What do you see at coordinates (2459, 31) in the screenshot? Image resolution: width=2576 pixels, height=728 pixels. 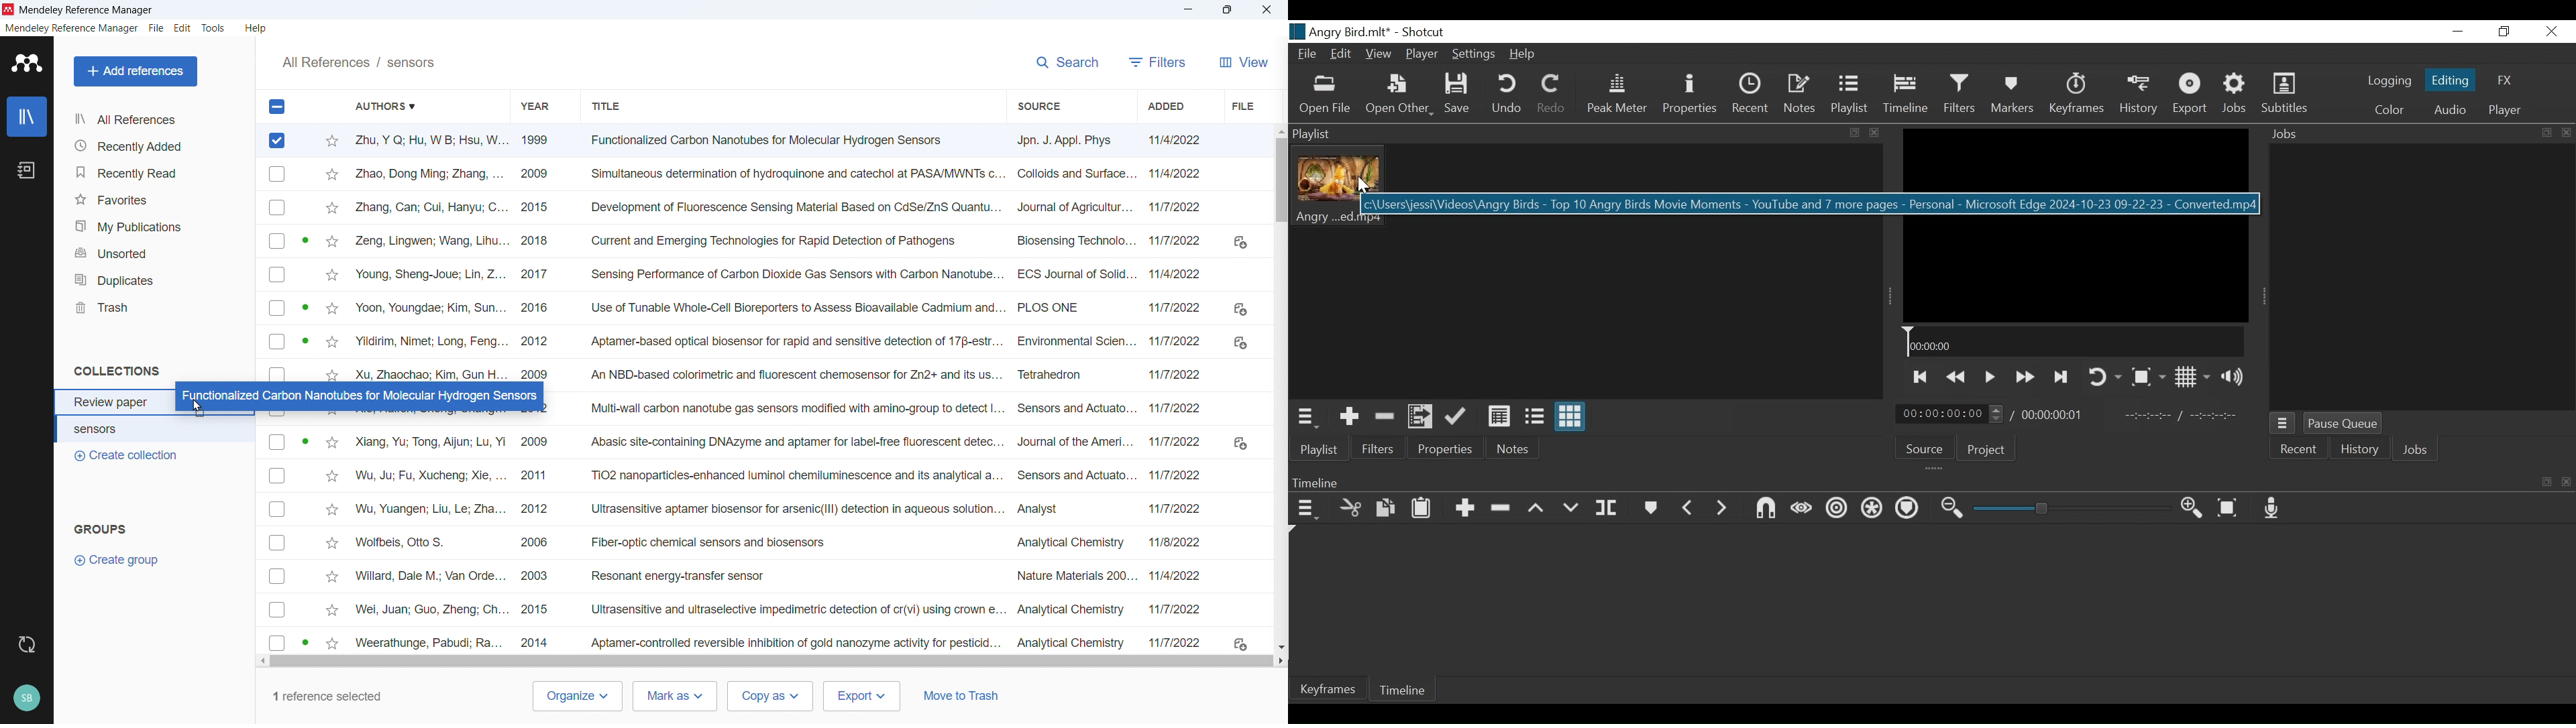 I see `minimize` at bounding box center [2459, 31].